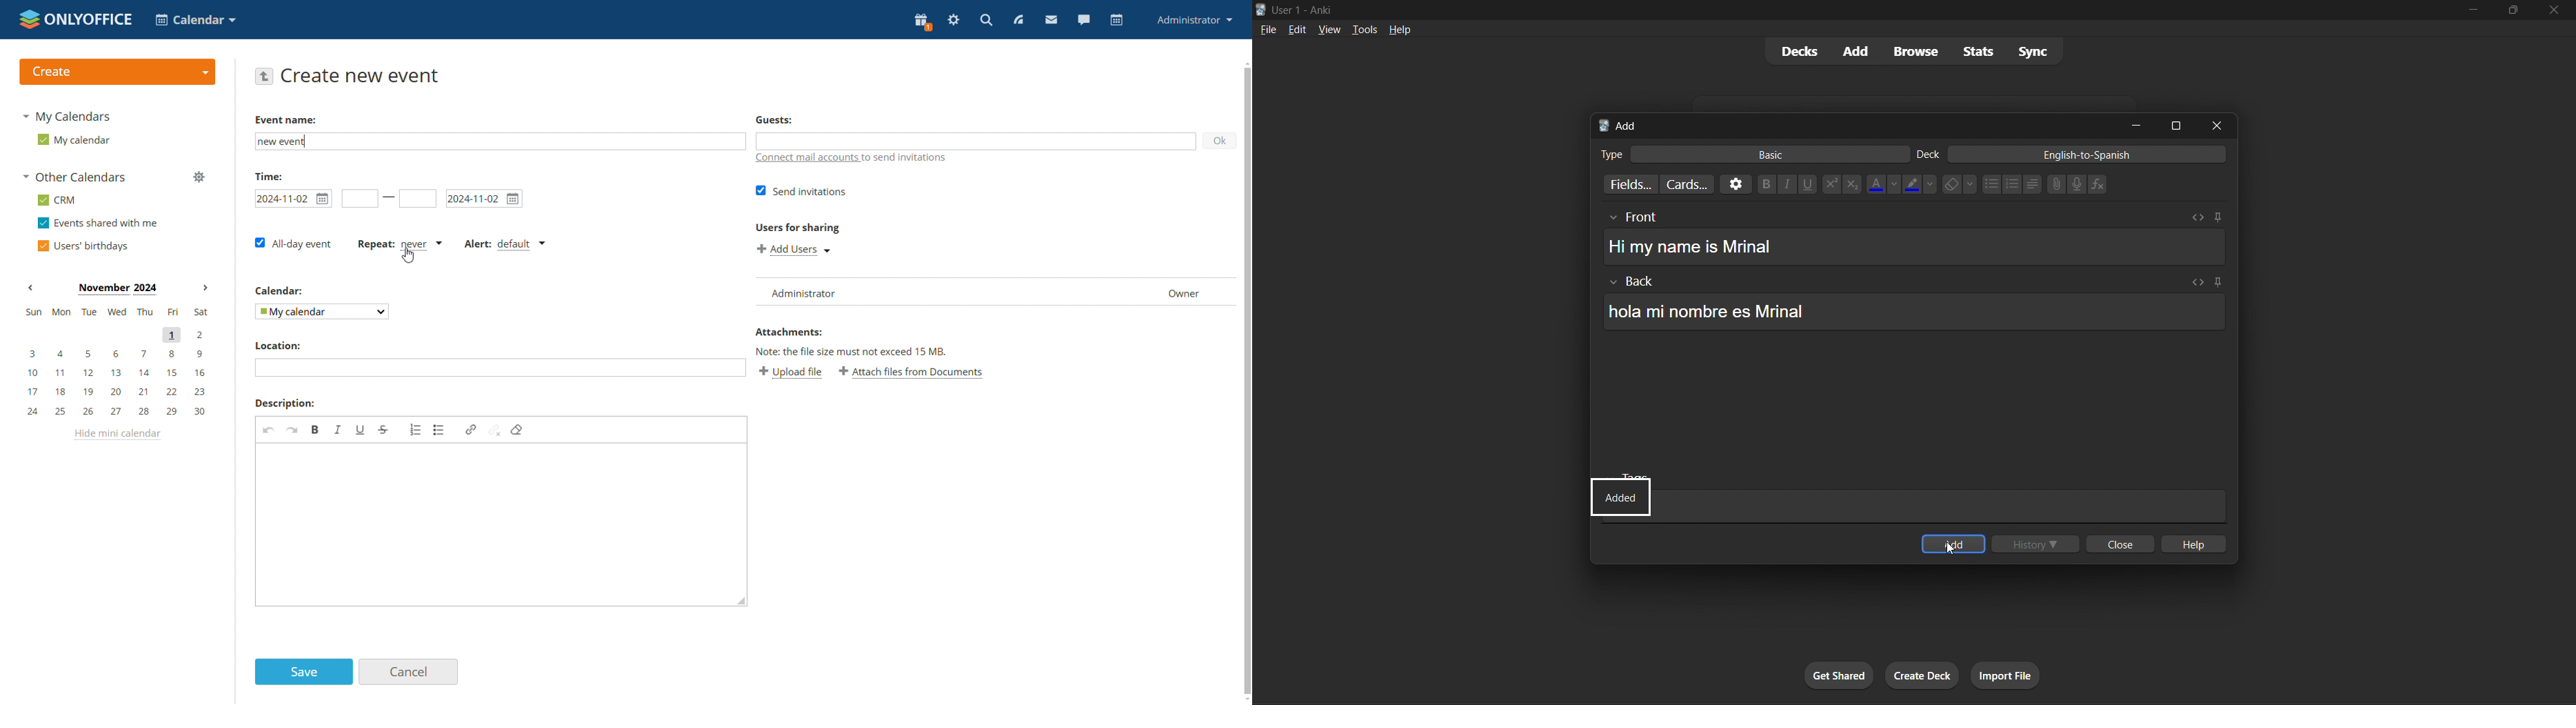 The height and width of the screenshot is (728, 2576). What do you see at coordinates (1913, 497) in the screenshot?
I see `card tags text box` at bounding box center [1913, 497].